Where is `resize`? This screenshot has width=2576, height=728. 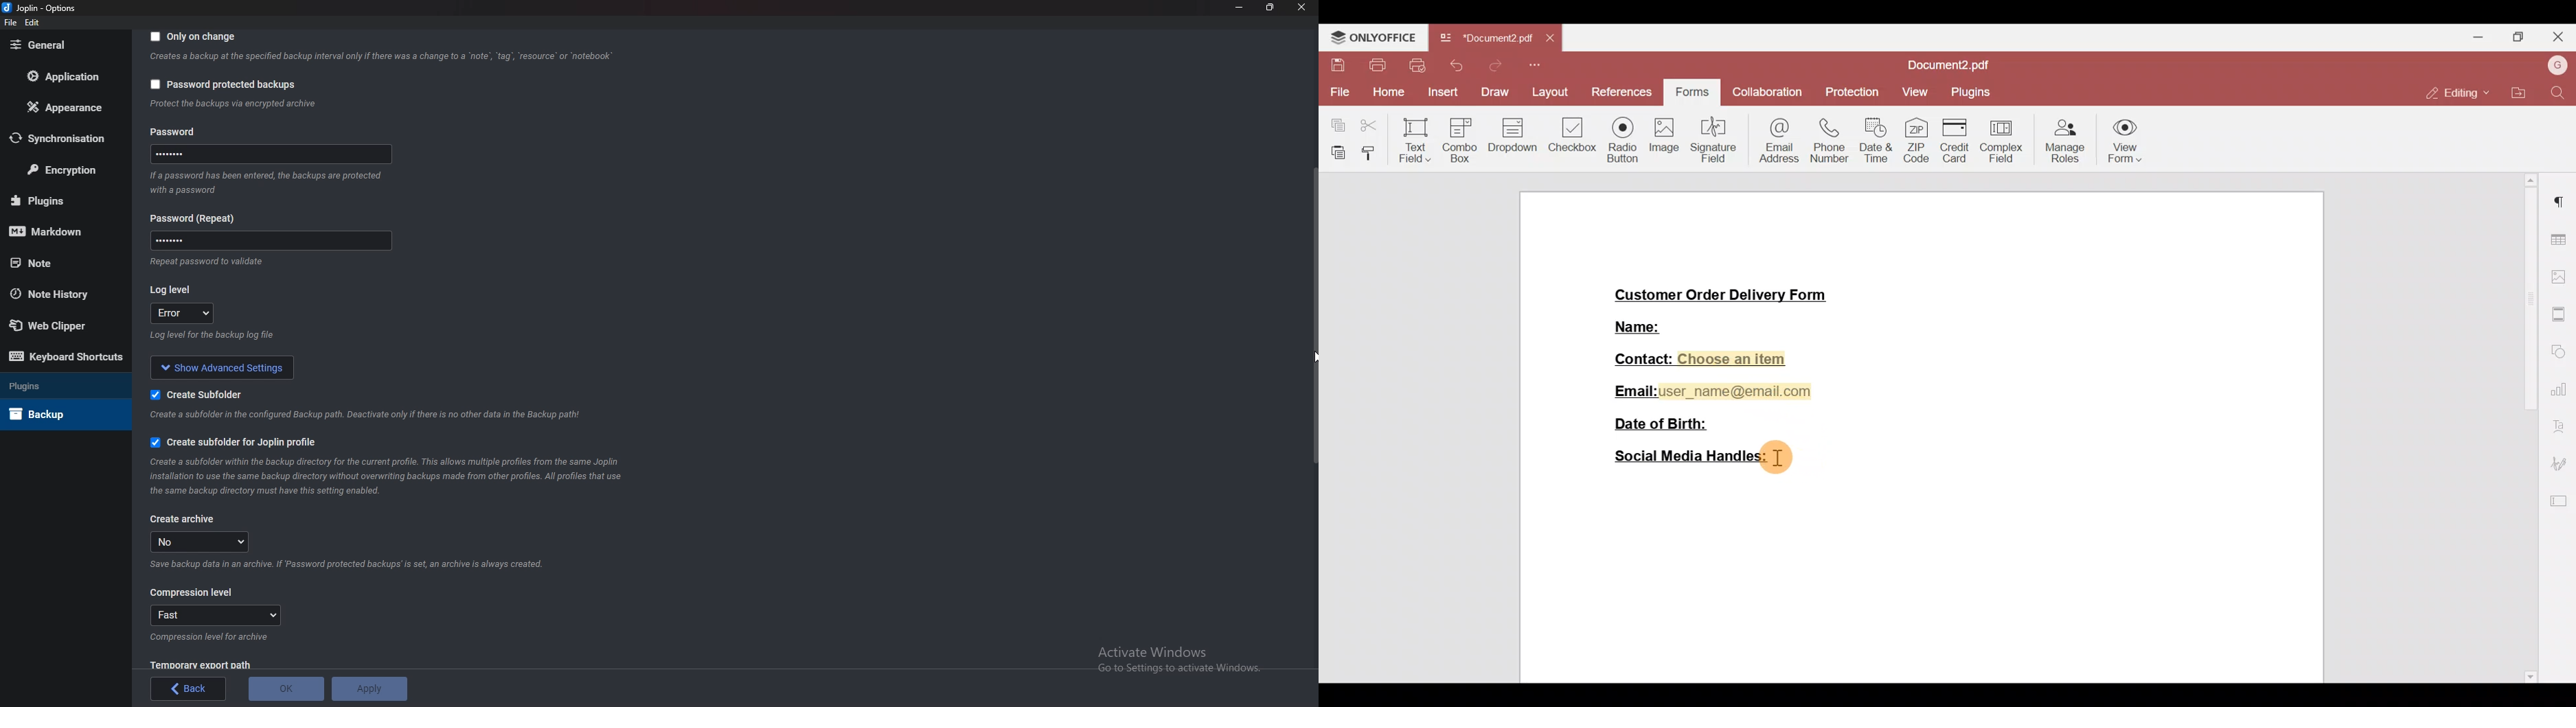
resize is located at coordinates (1271, 7).